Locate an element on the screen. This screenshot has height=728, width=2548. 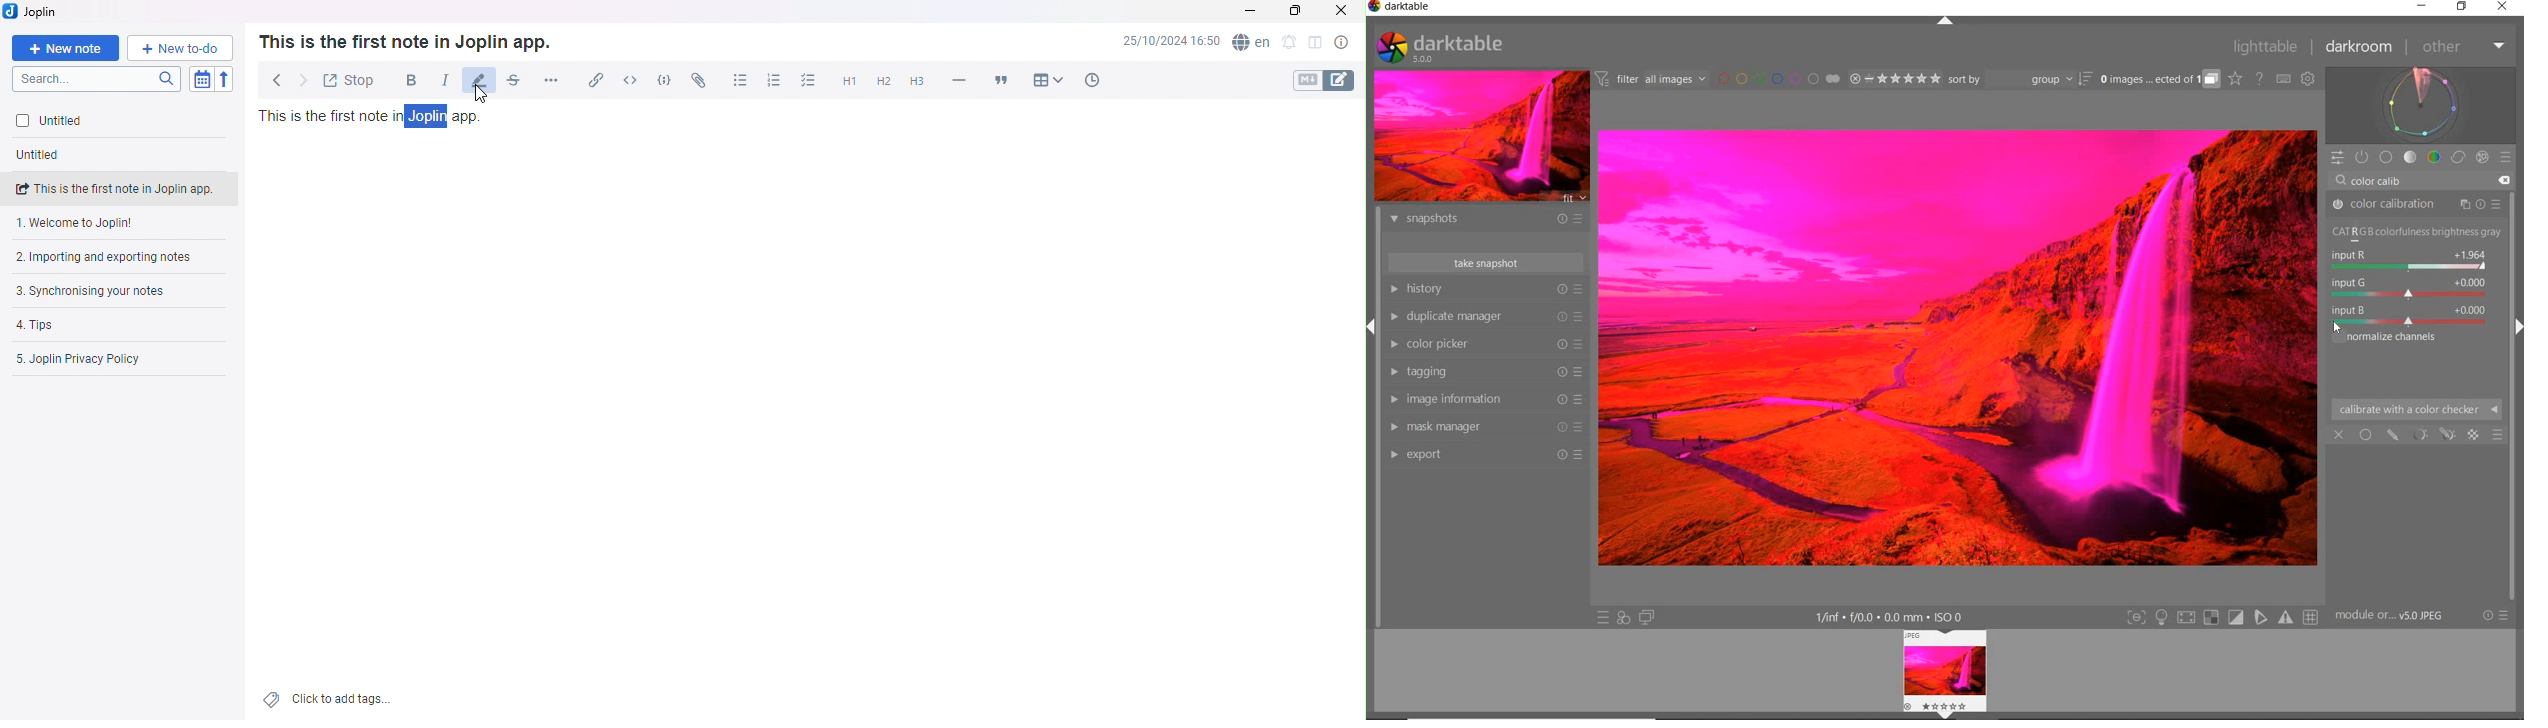
UNIFORMLY is located at coordinates (2366, 434).